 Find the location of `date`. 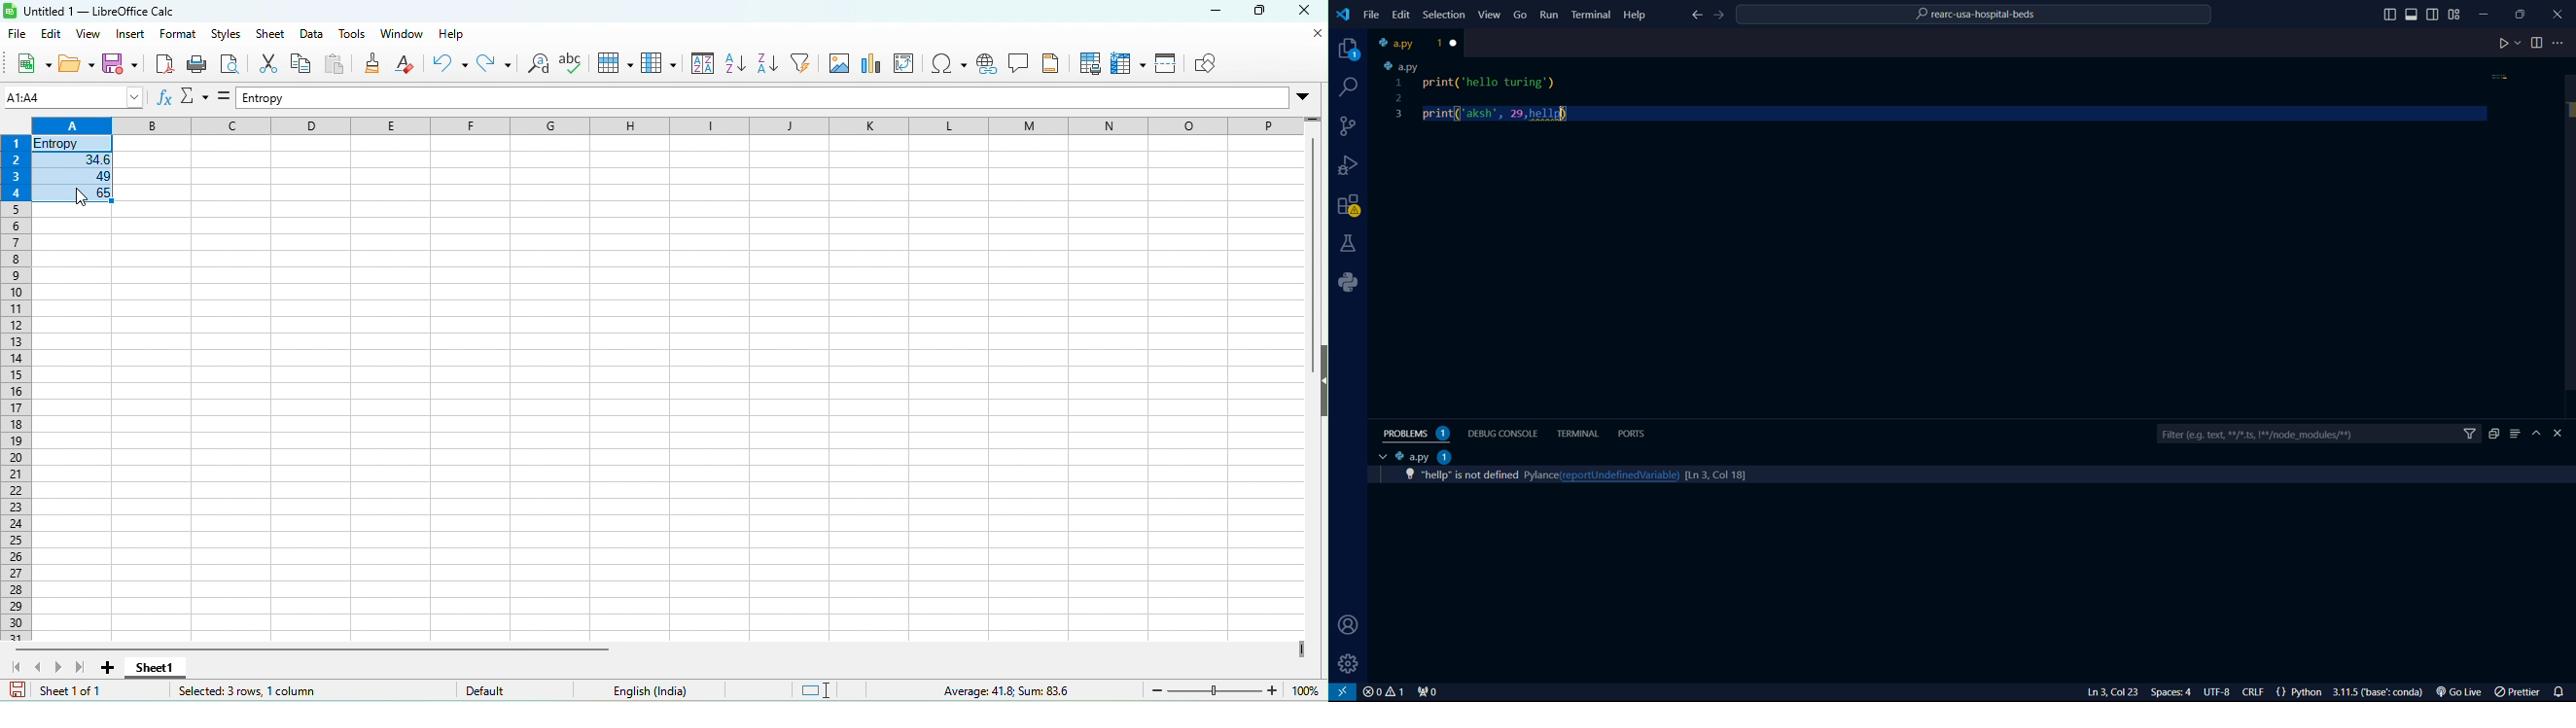

date is located at coordinates (315, 34).